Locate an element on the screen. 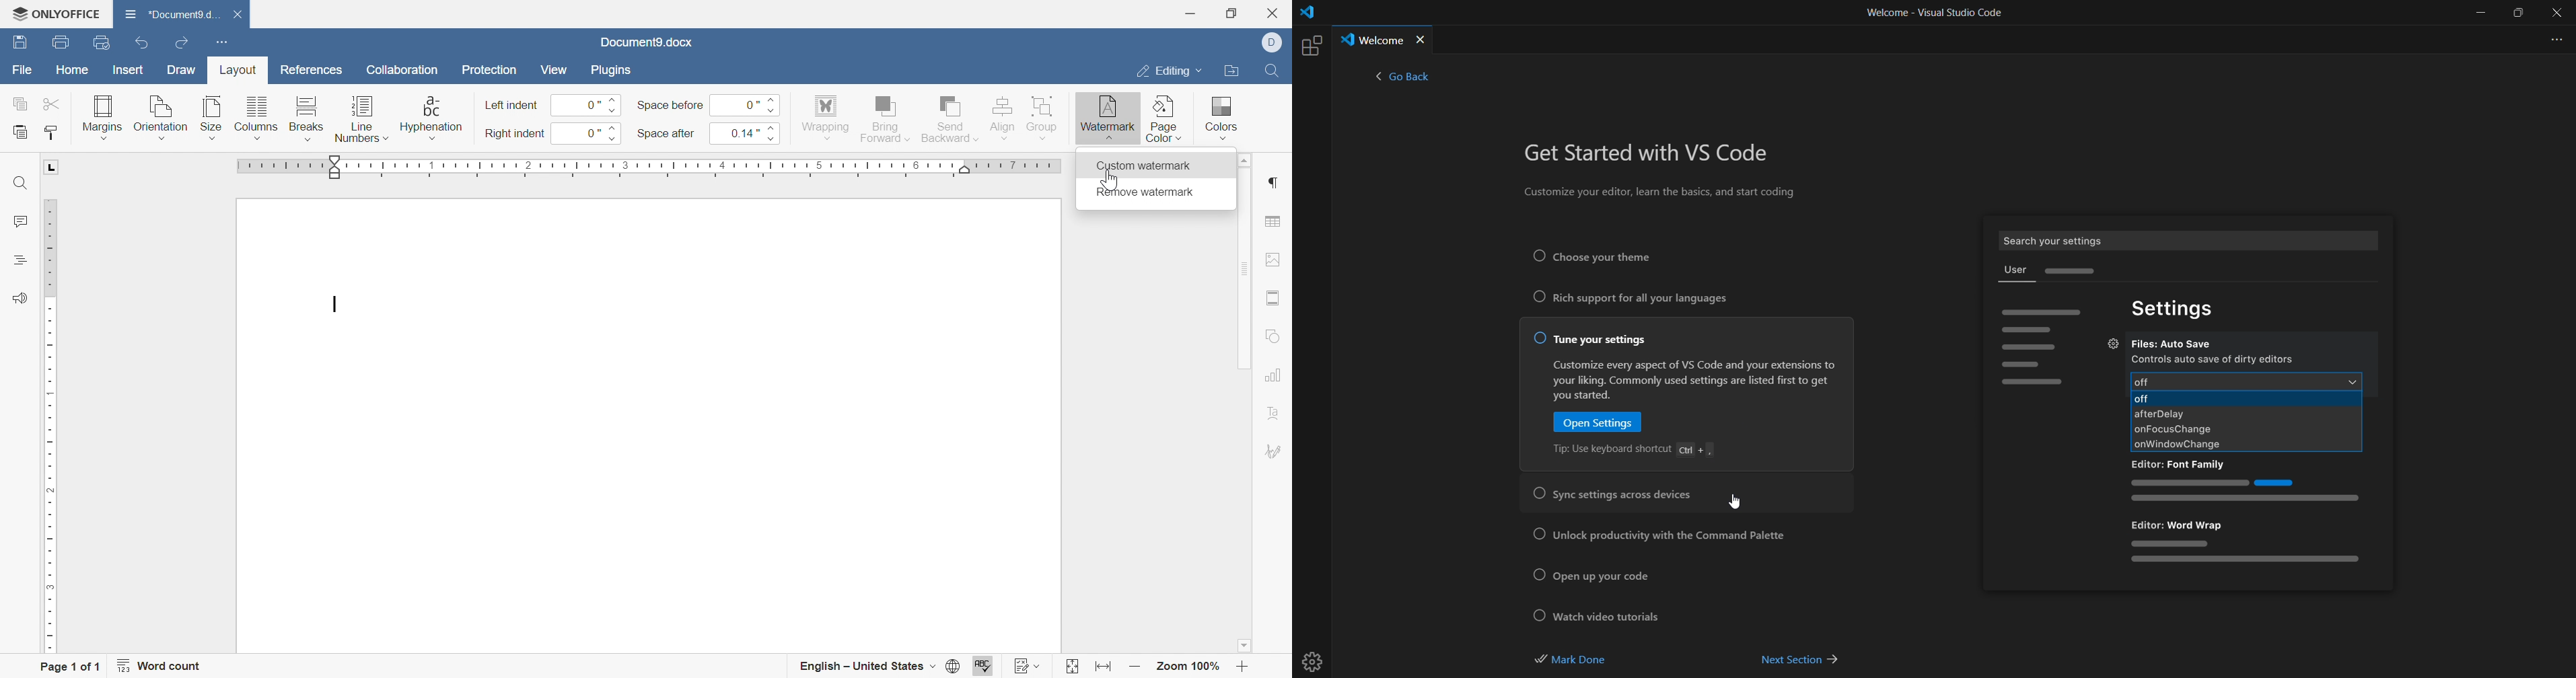  file is located at coordinates (23, 73).